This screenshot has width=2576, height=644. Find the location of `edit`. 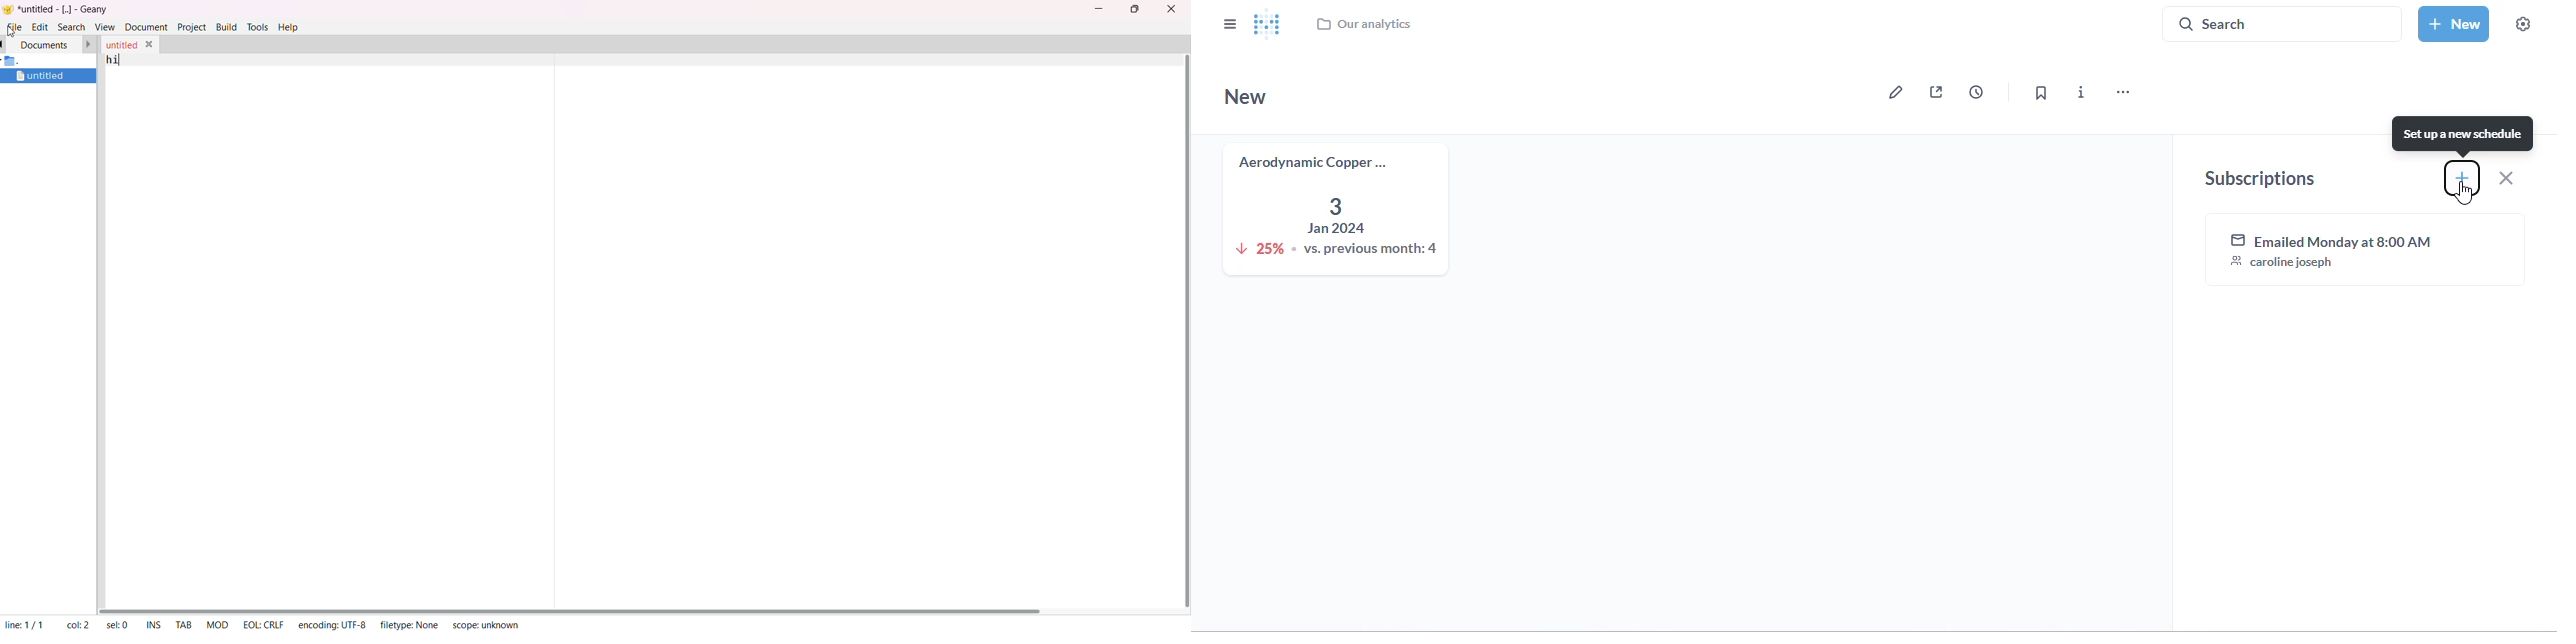

edit is located at coordinates (40, 26).